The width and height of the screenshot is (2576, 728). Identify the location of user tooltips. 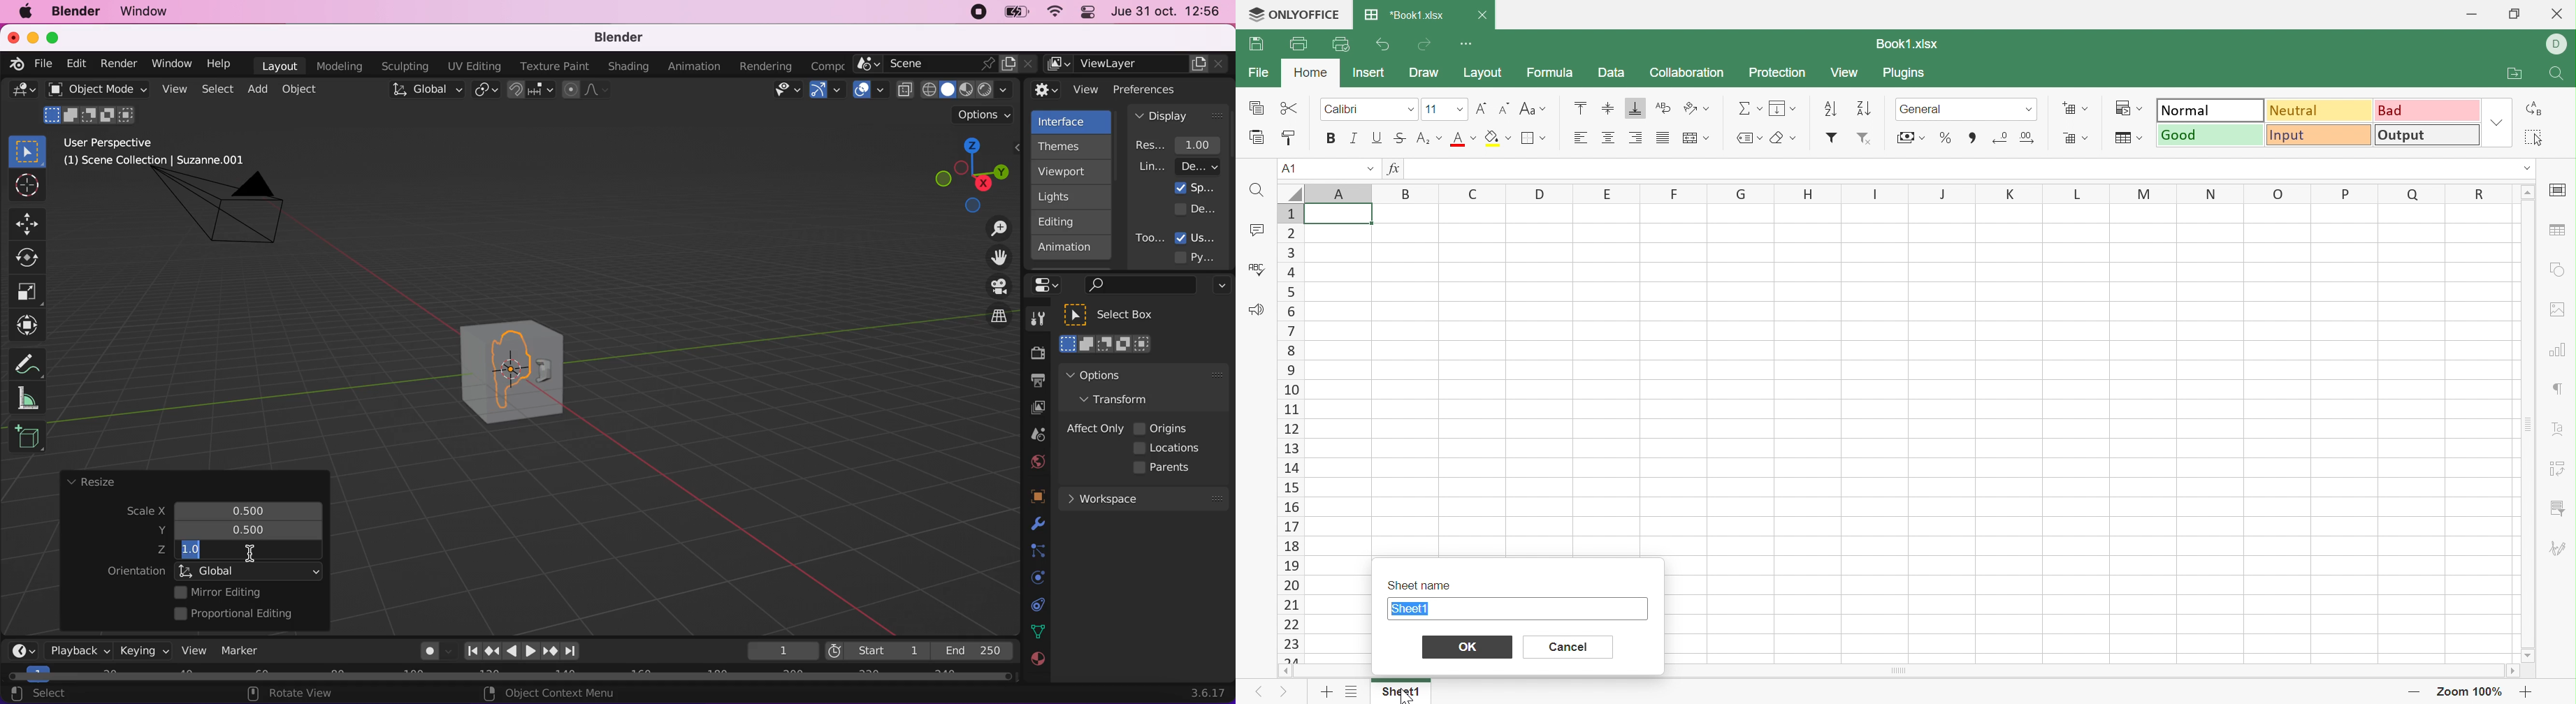
(1204, 237).